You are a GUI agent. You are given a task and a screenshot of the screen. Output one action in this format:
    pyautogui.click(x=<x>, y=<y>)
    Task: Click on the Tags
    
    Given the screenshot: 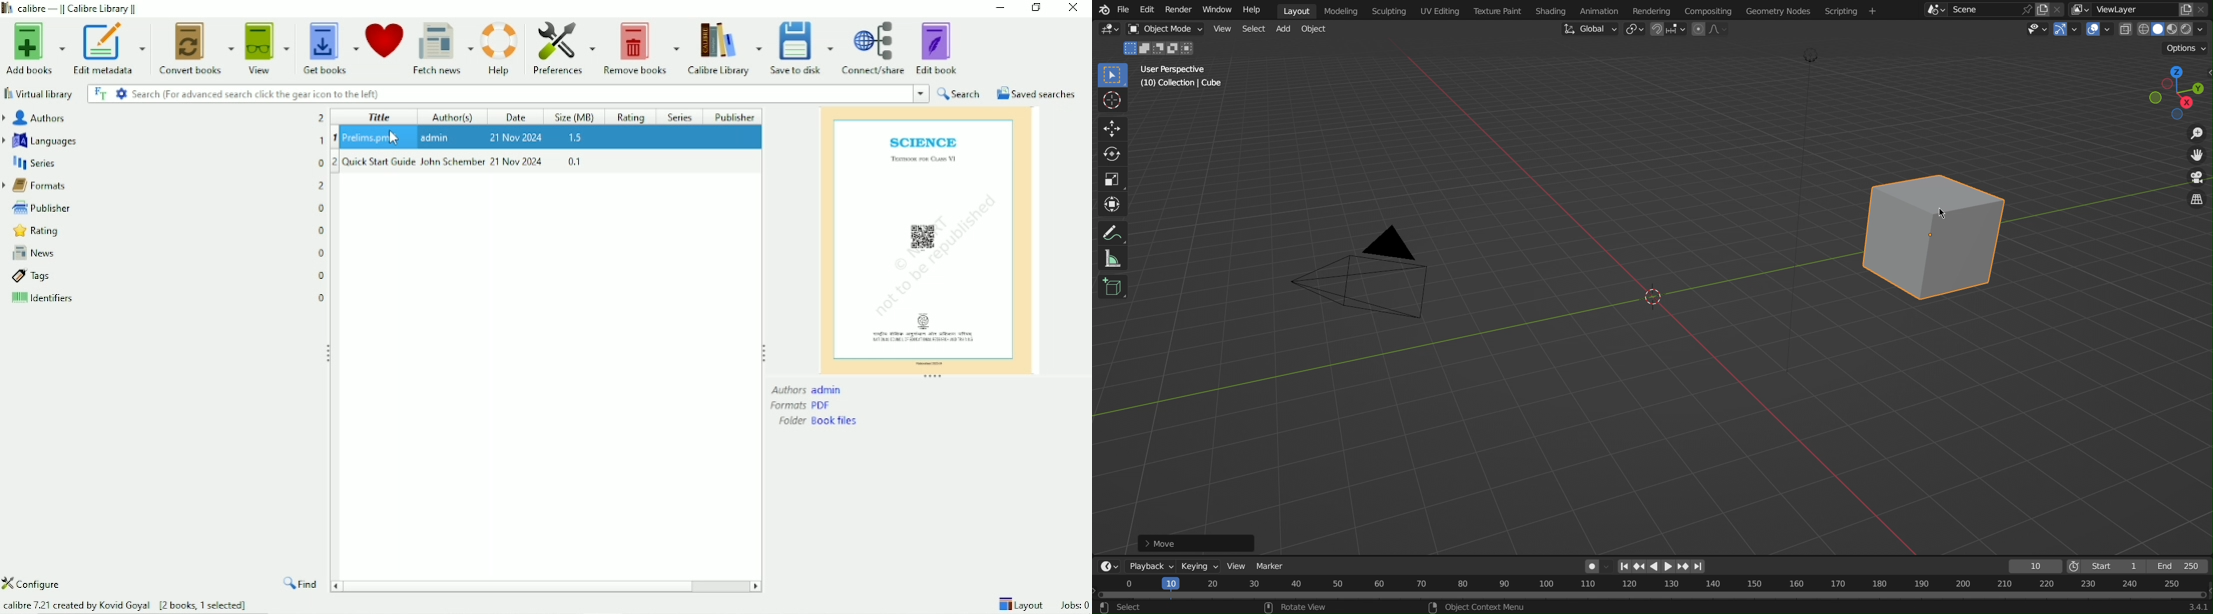 What is the action you would take?
    pyautogui.click(x=28, y=277)
    